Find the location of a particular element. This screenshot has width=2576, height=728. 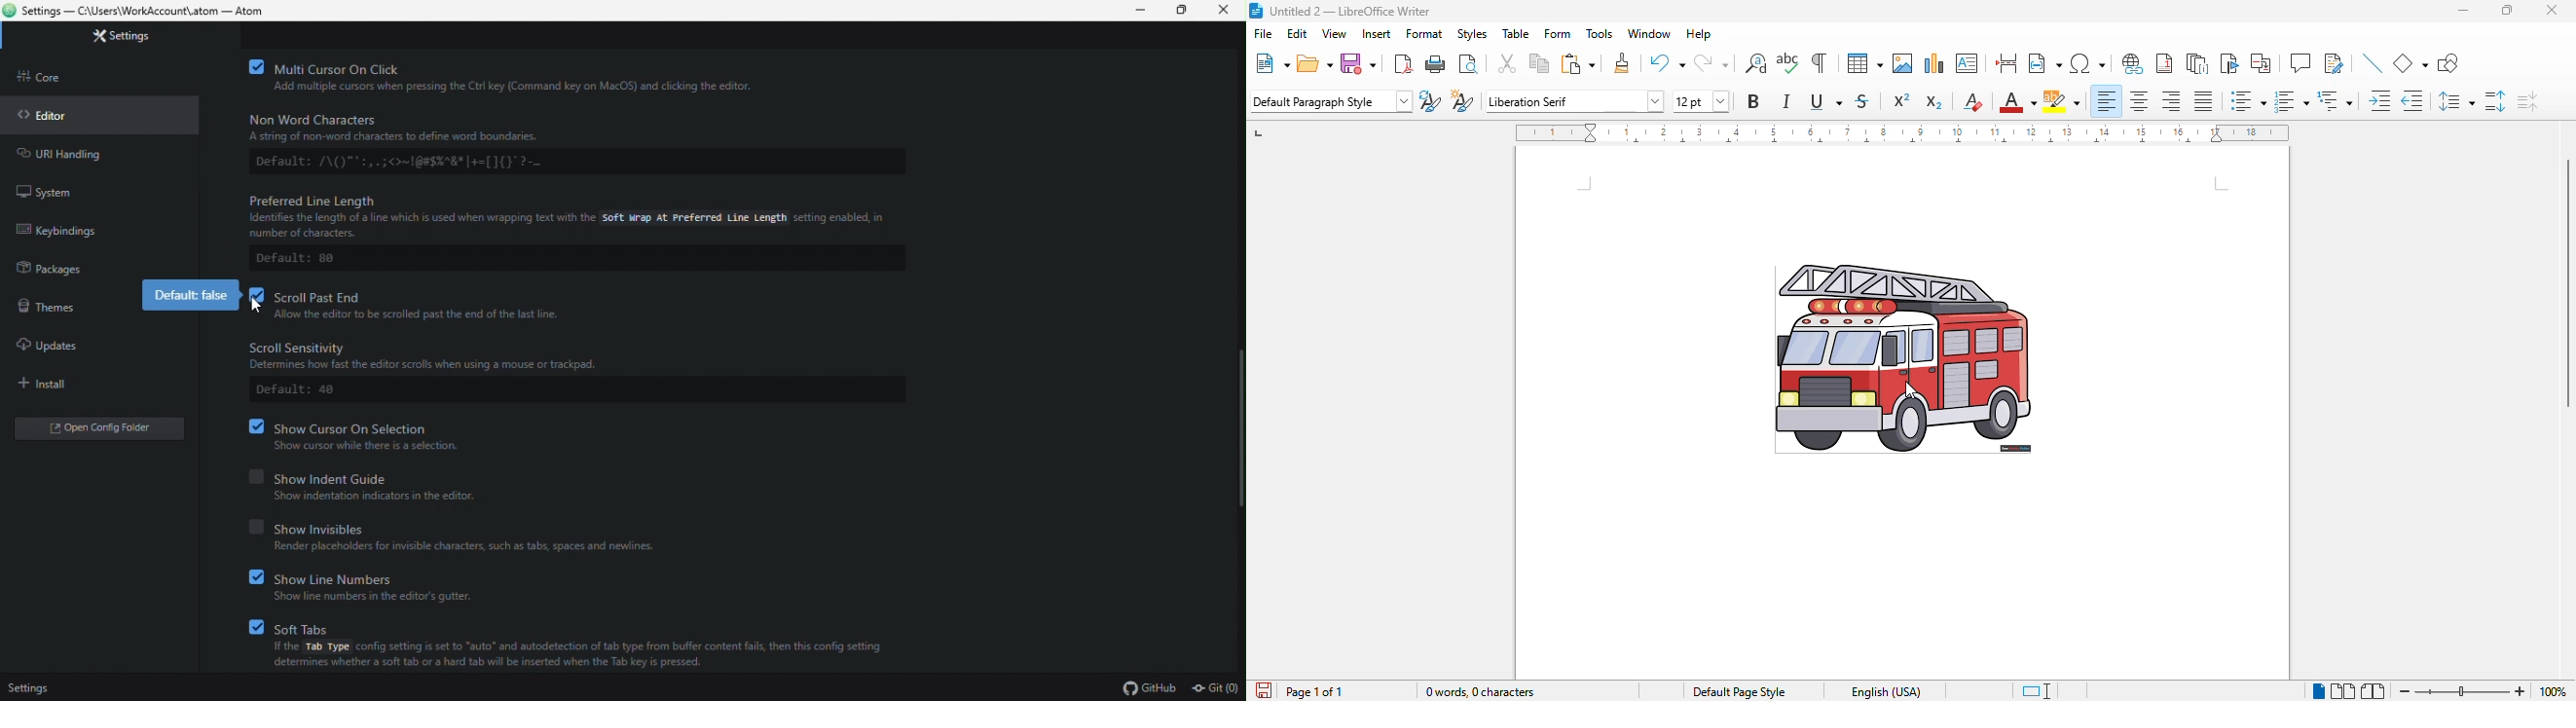

page 1 of 1 is located at coordinates (1313, 692).